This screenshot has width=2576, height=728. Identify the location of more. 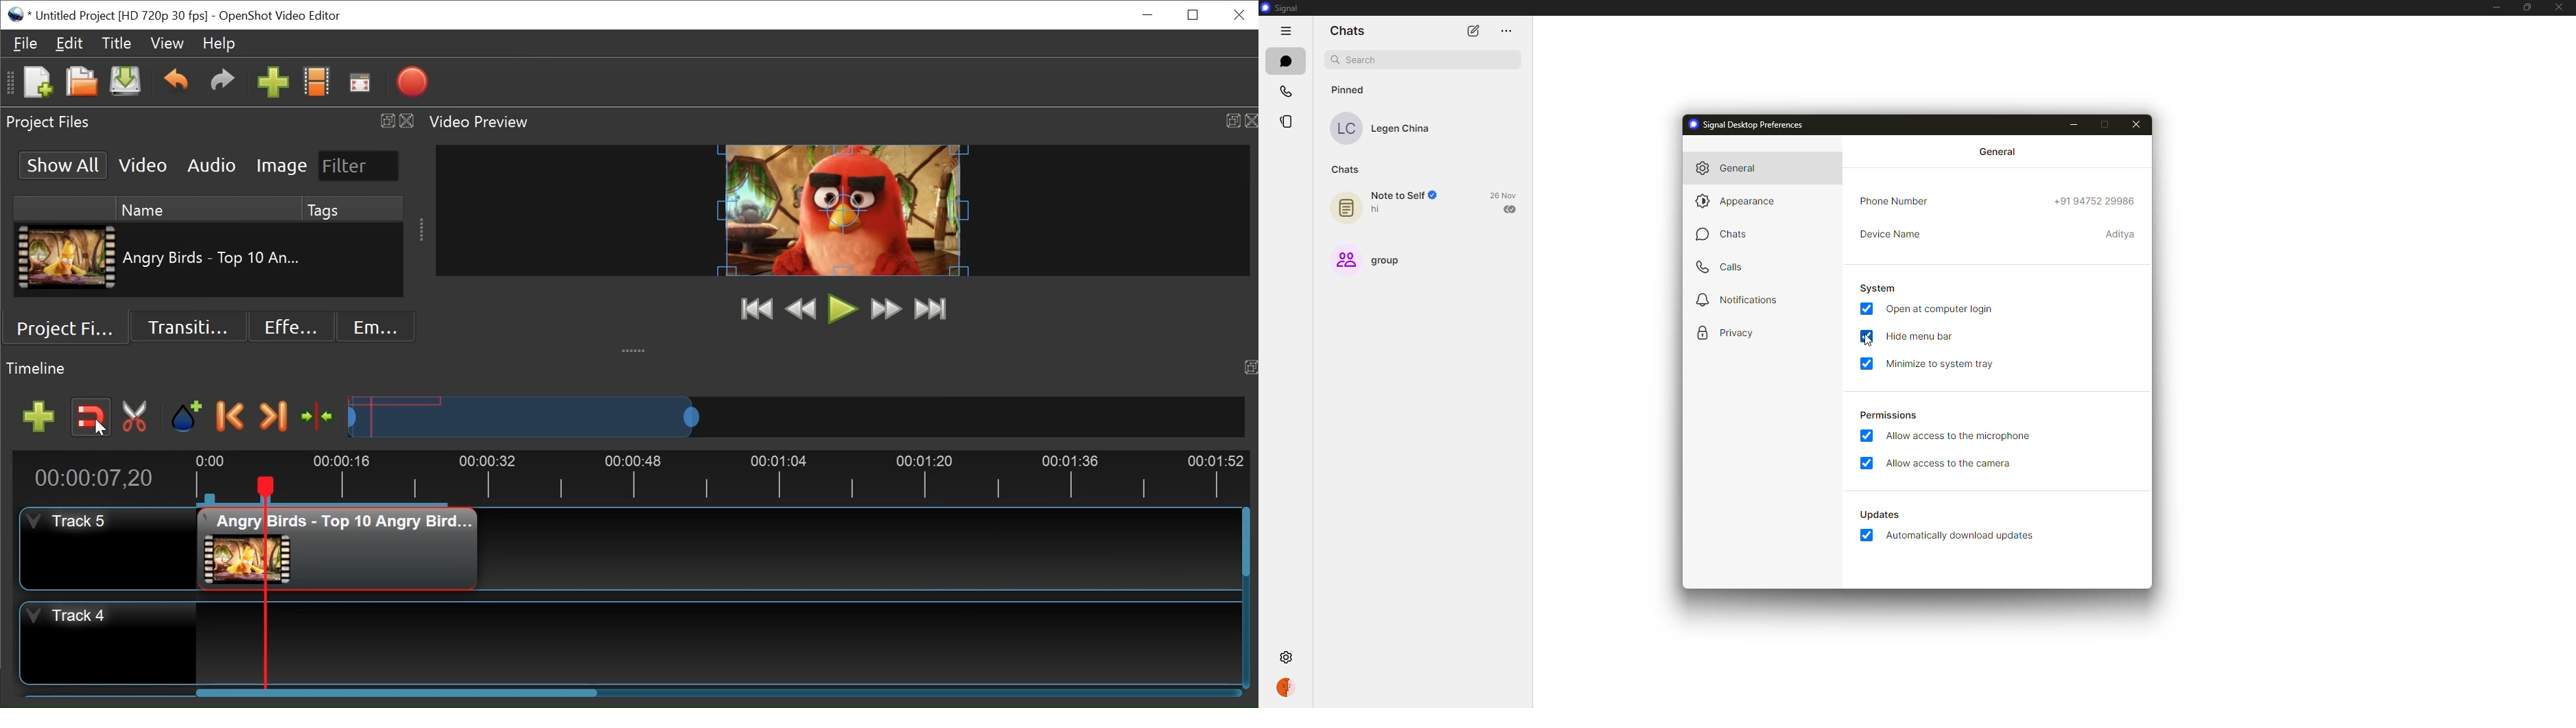
(1504, 31).